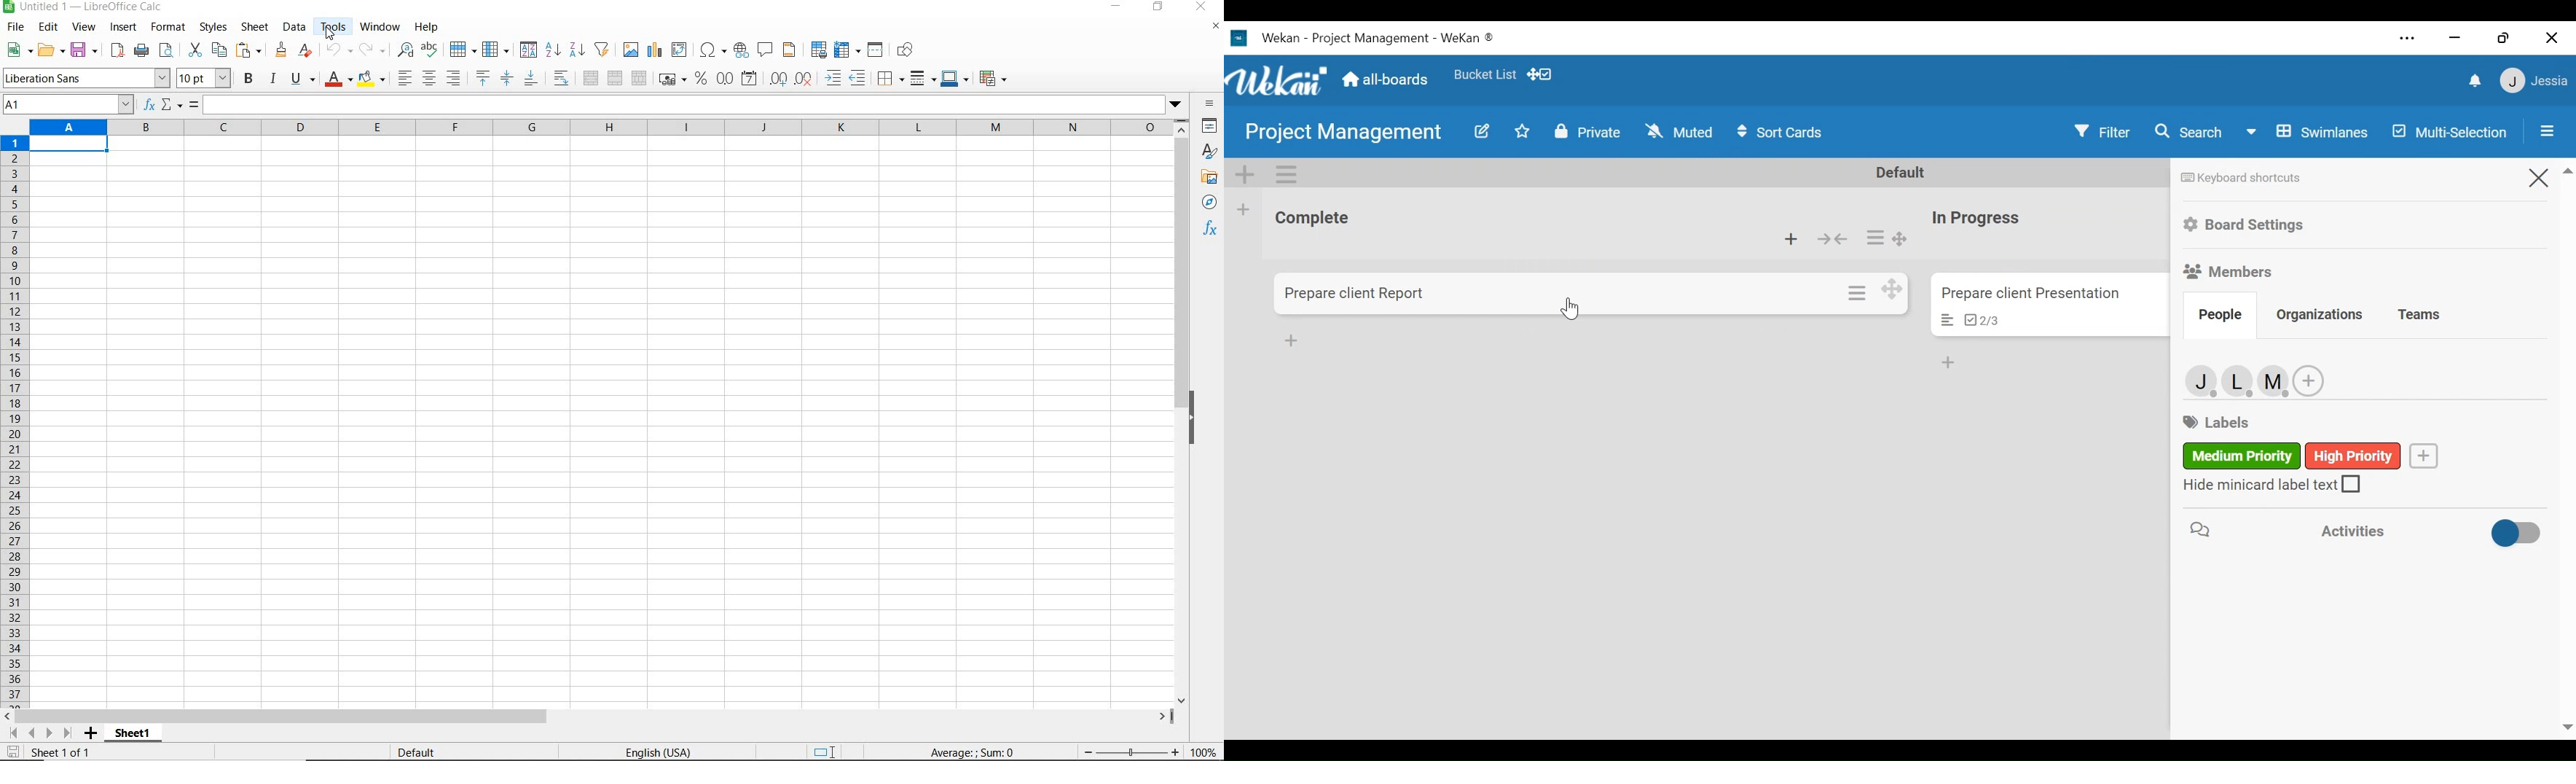  What do you see at coordinates (1383, 79) in the screenshot?
I see `all-boards` at bounding box center [1383, 79].